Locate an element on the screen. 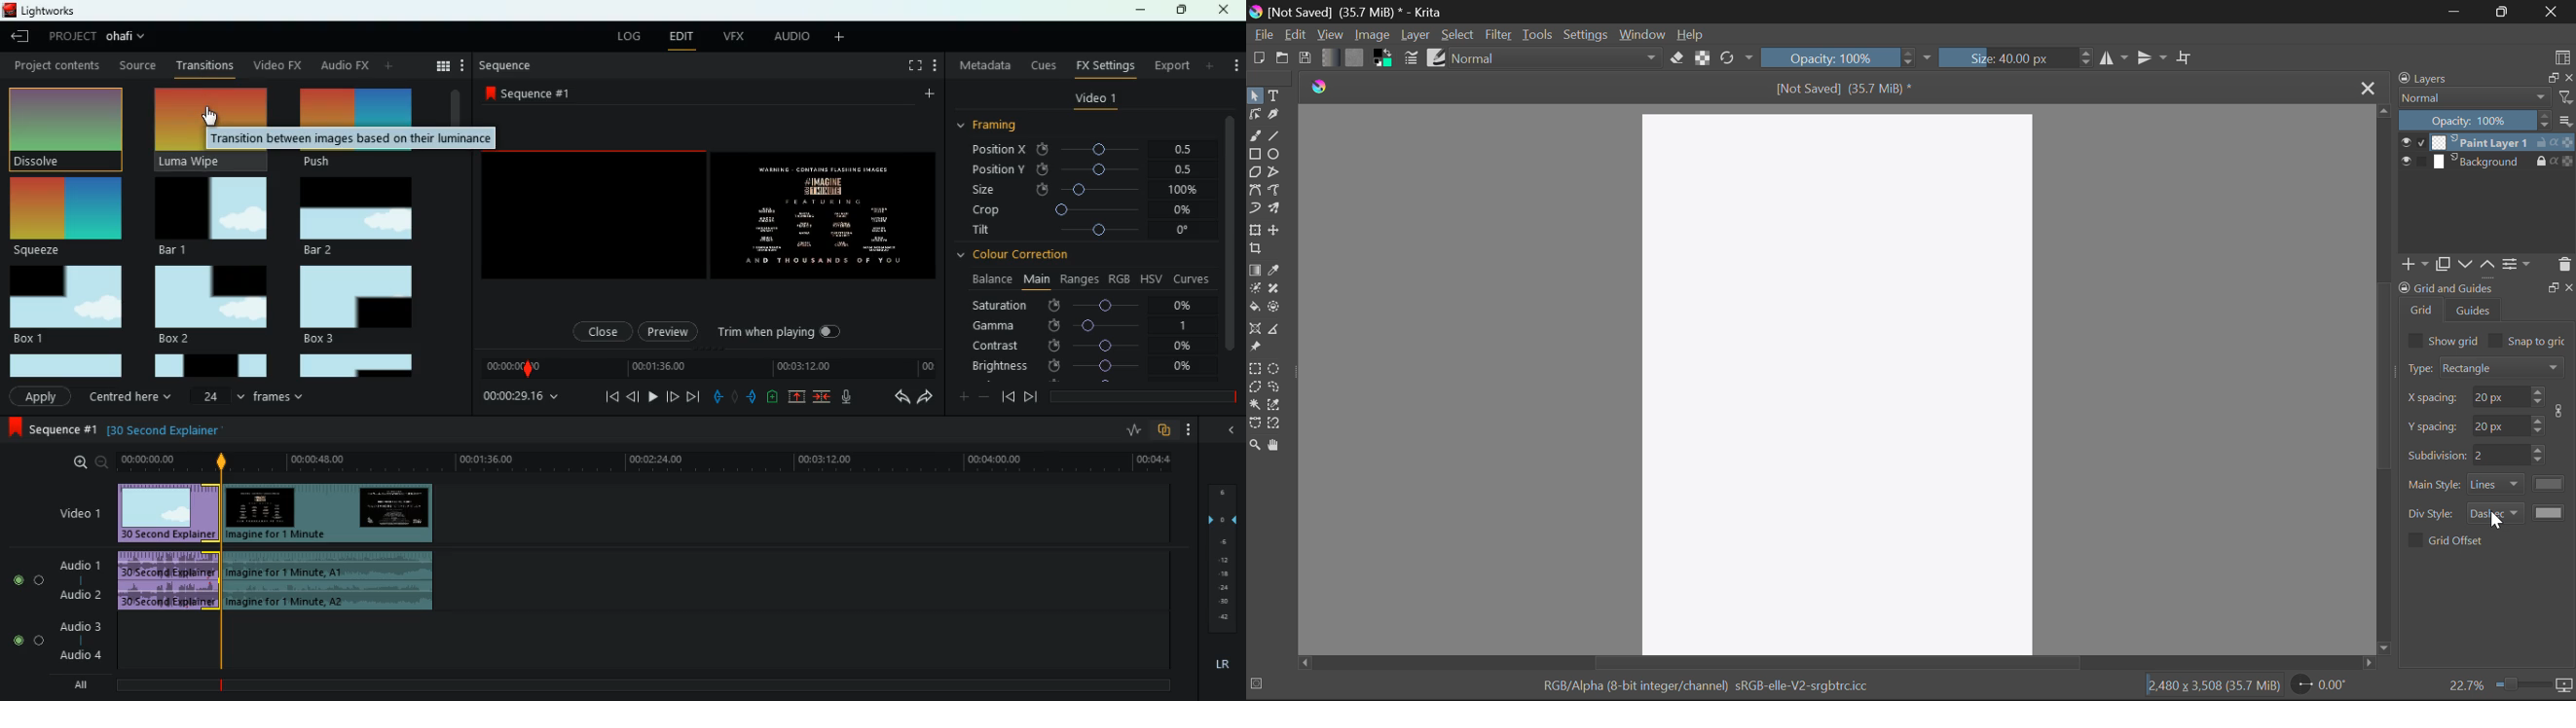 The height and width of the screenshot is (728, 2576). layers is located at coordinates (2426, 78).